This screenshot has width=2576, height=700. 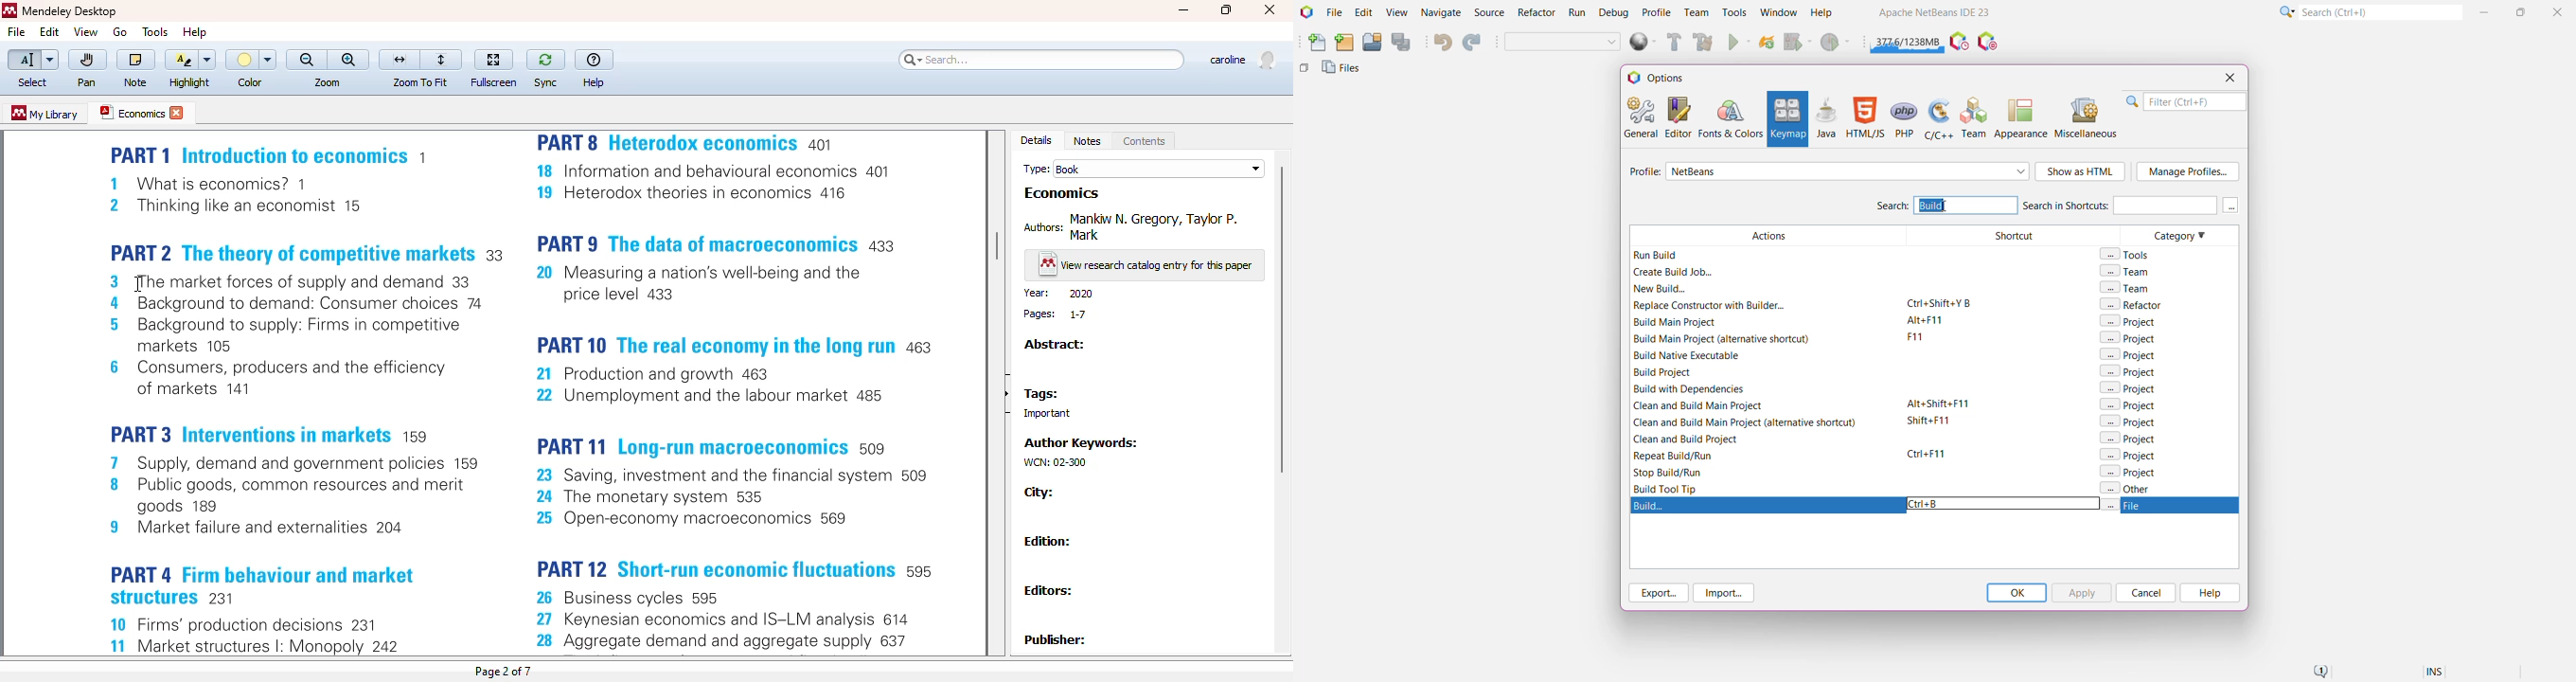 What do you see at coordinates (1270, 9) in the screenshot?
I see `close` at bounding box center [1270, 9].